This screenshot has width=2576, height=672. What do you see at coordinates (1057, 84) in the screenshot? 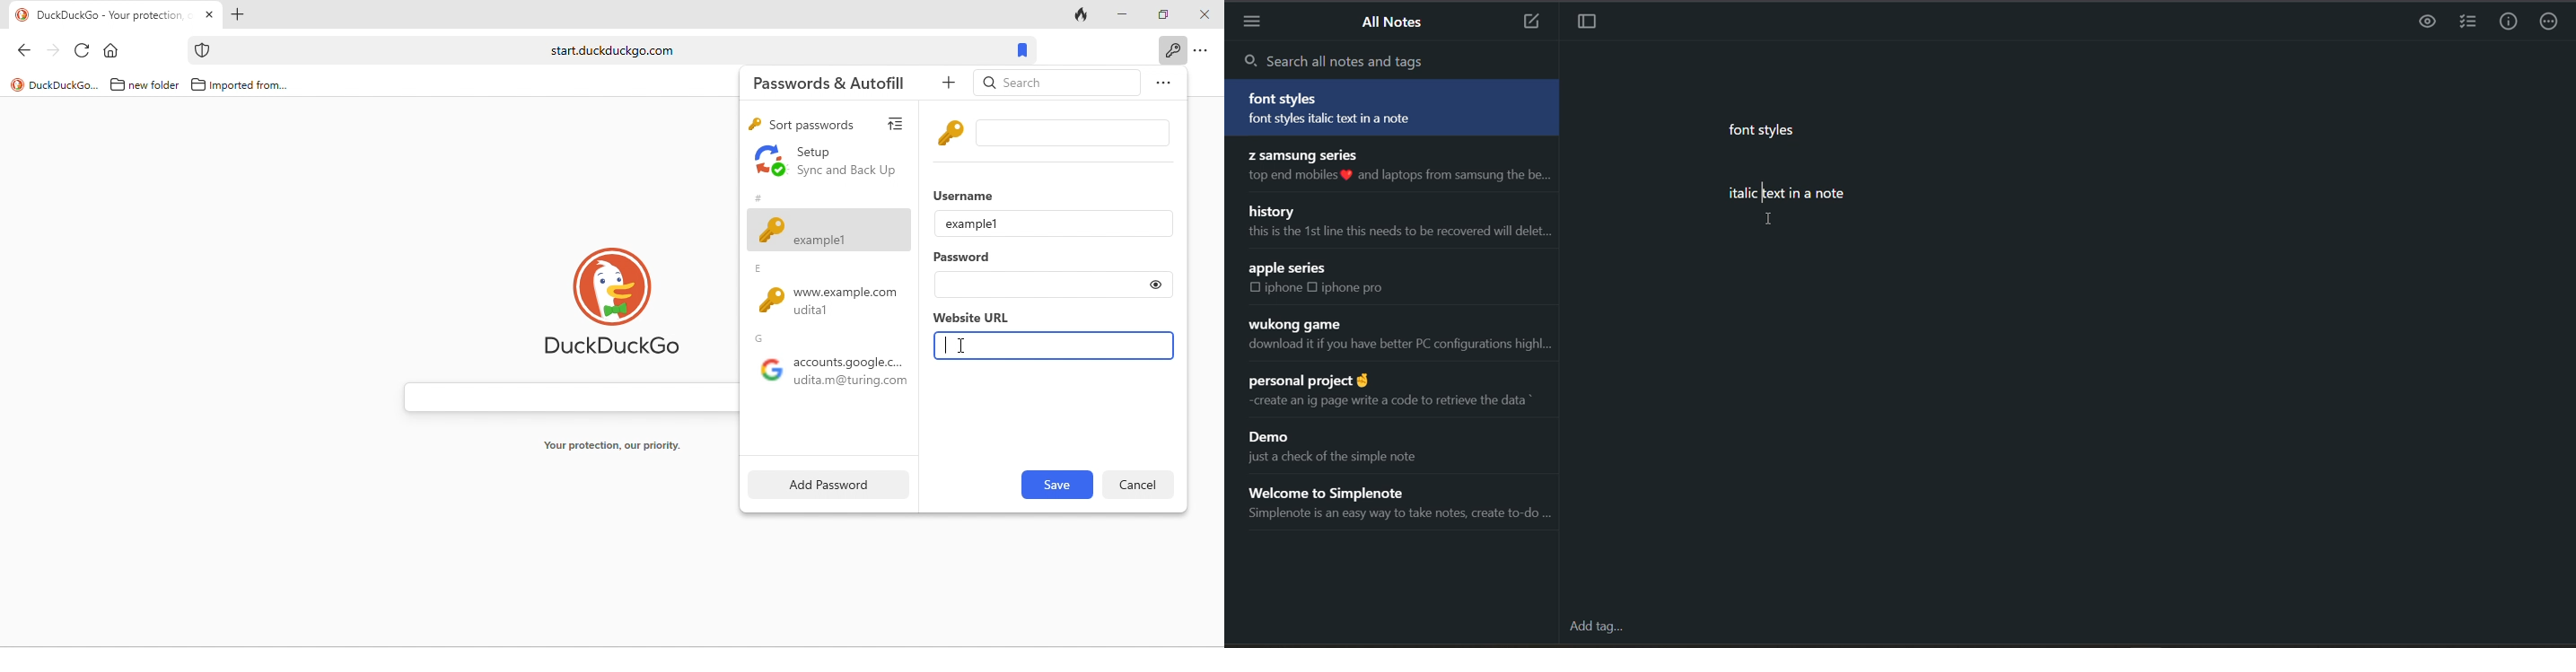
I see `search` at bounding box center [1057, 84].